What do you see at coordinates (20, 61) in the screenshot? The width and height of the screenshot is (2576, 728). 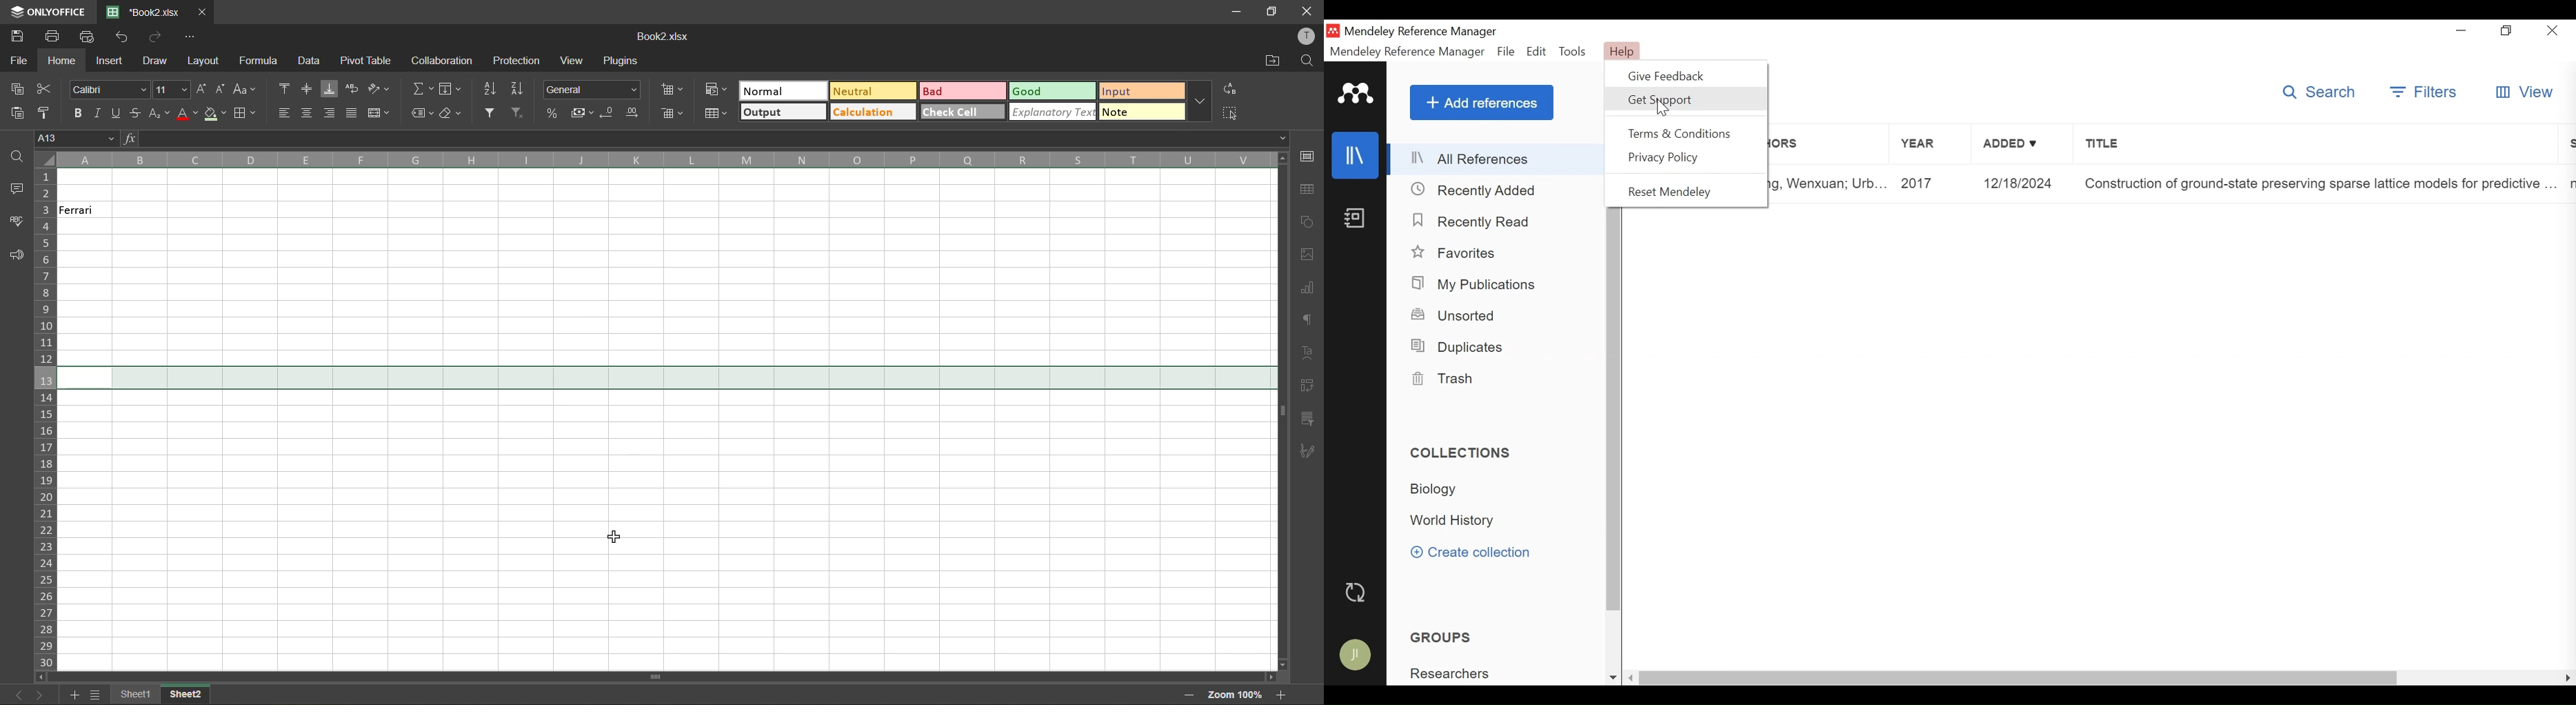 I see `file` at bounding box center [20, 61].